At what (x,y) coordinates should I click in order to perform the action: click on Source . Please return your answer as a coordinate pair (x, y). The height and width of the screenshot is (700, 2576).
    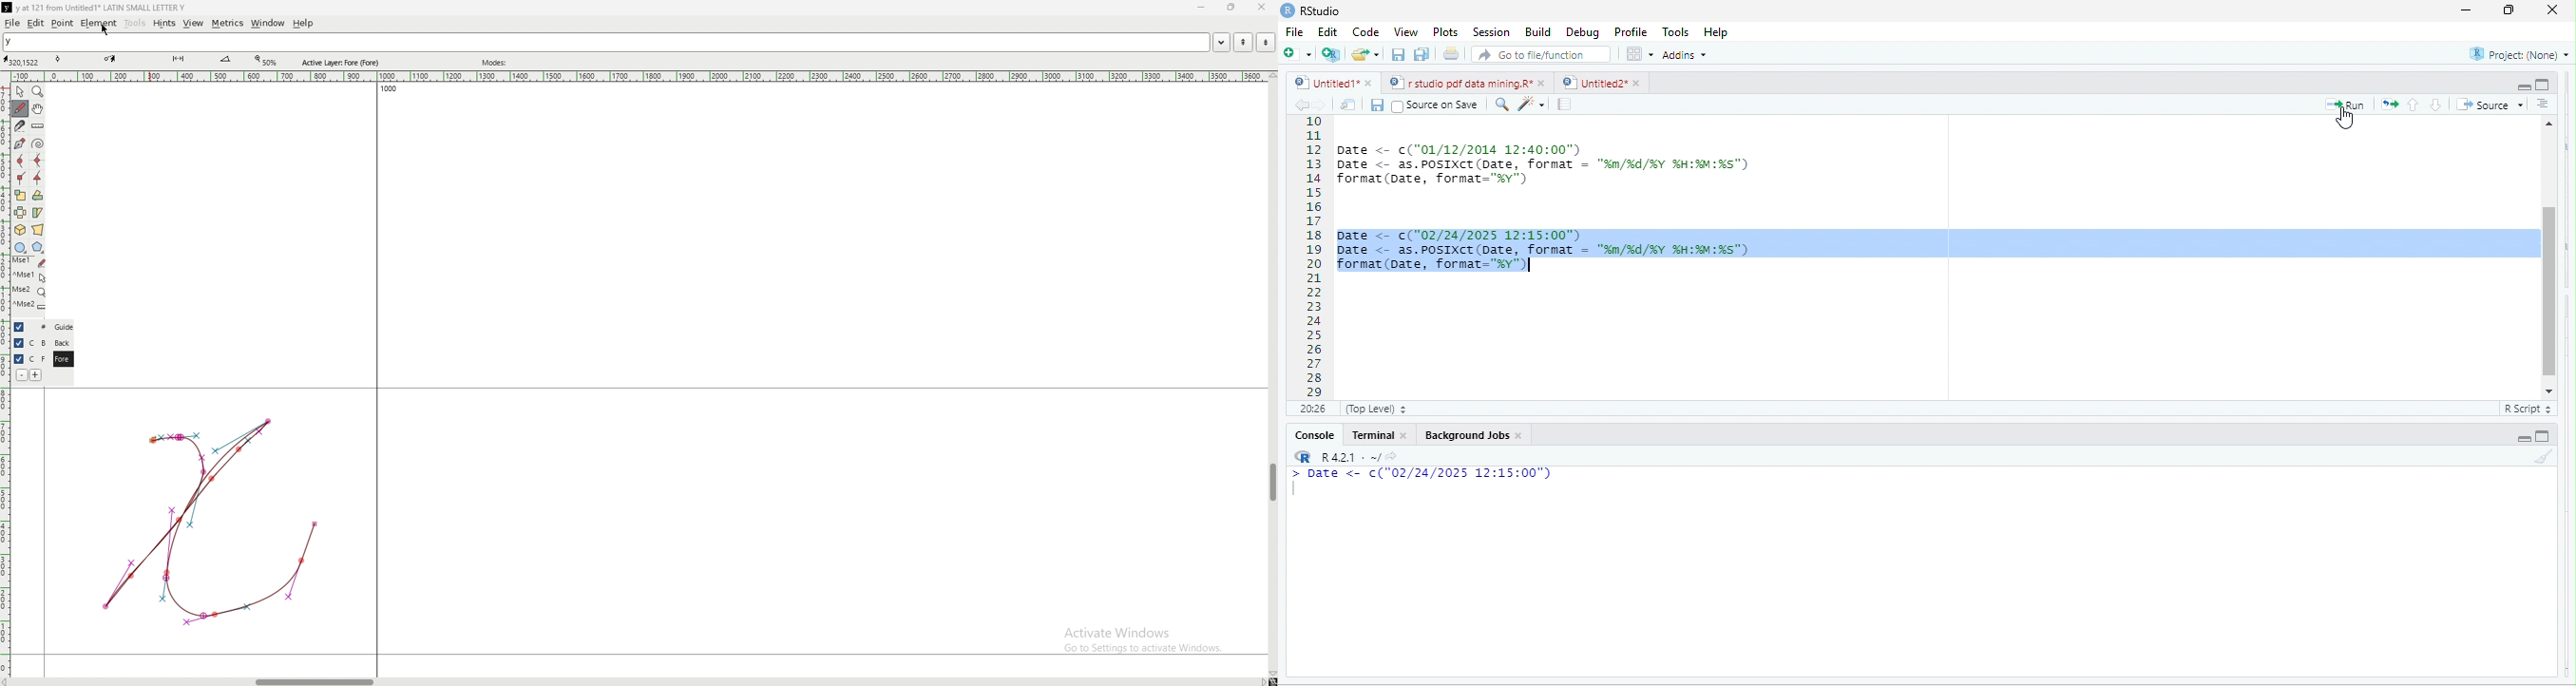
    Looking at the image, I should click on (2491, 105).